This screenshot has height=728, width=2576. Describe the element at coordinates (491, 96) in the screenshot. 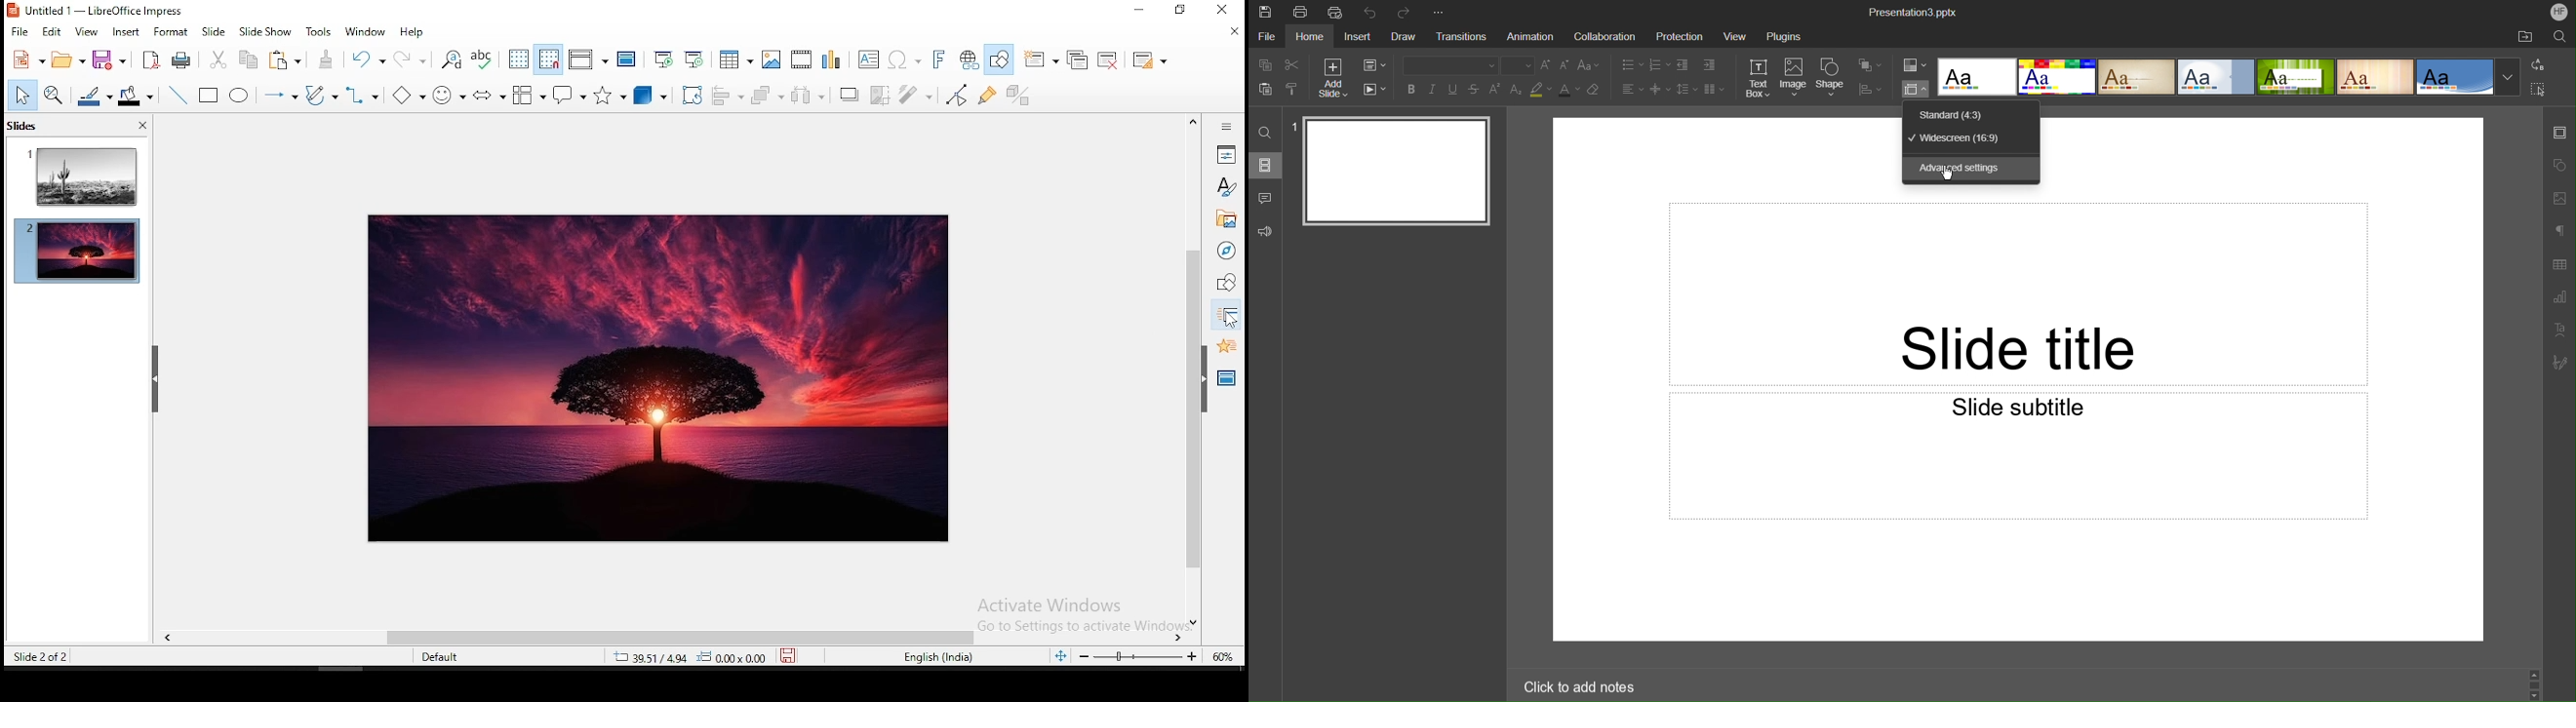

I see `block arrows` at that location.